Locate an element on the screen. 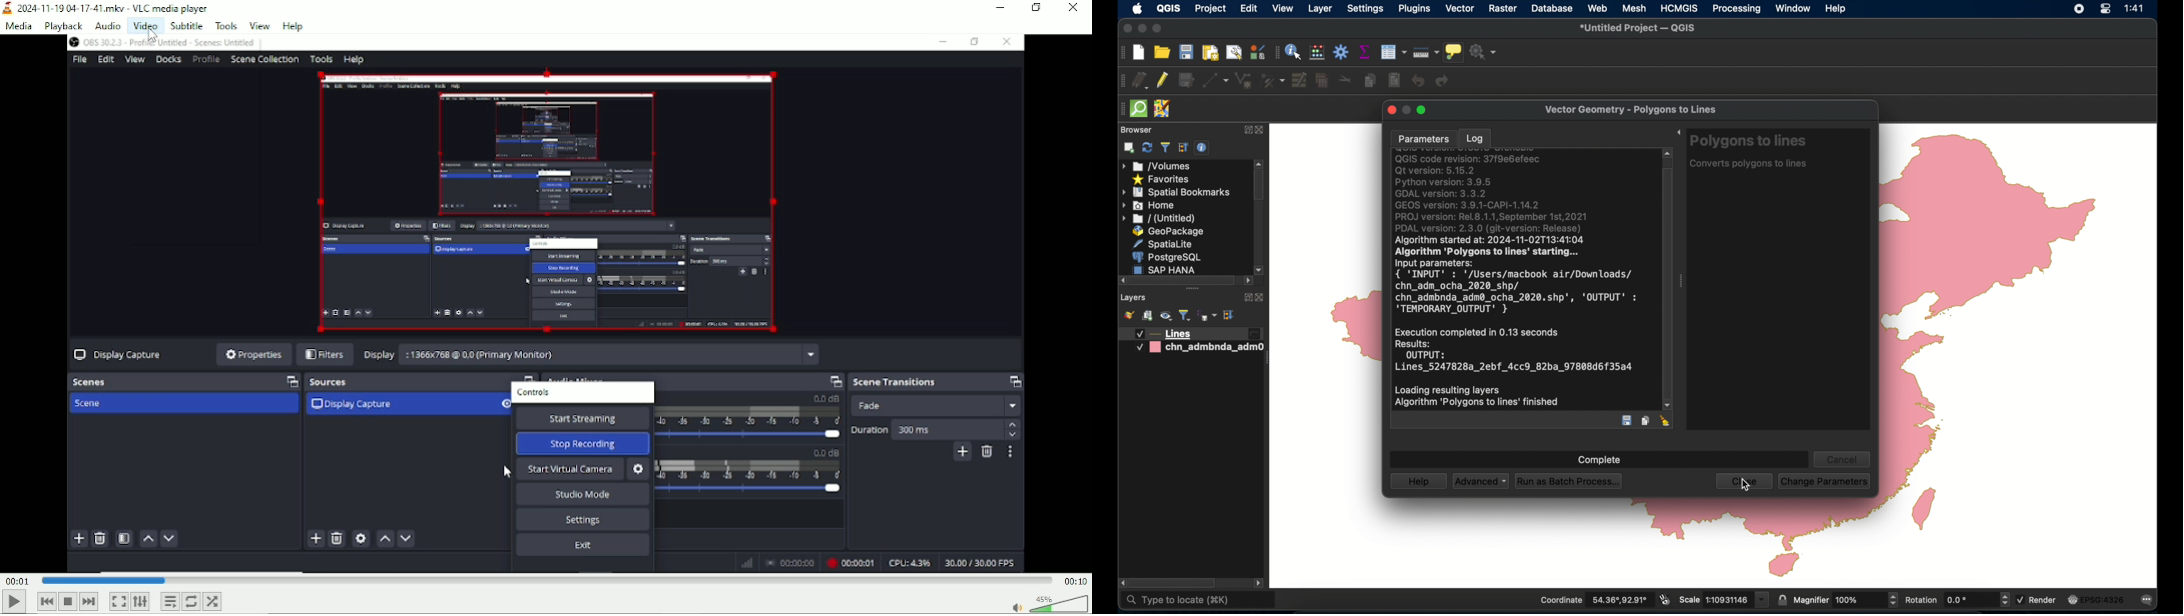 This screenshot has height=616, width=2184. add polygon is located at coordinates (1244, 81).